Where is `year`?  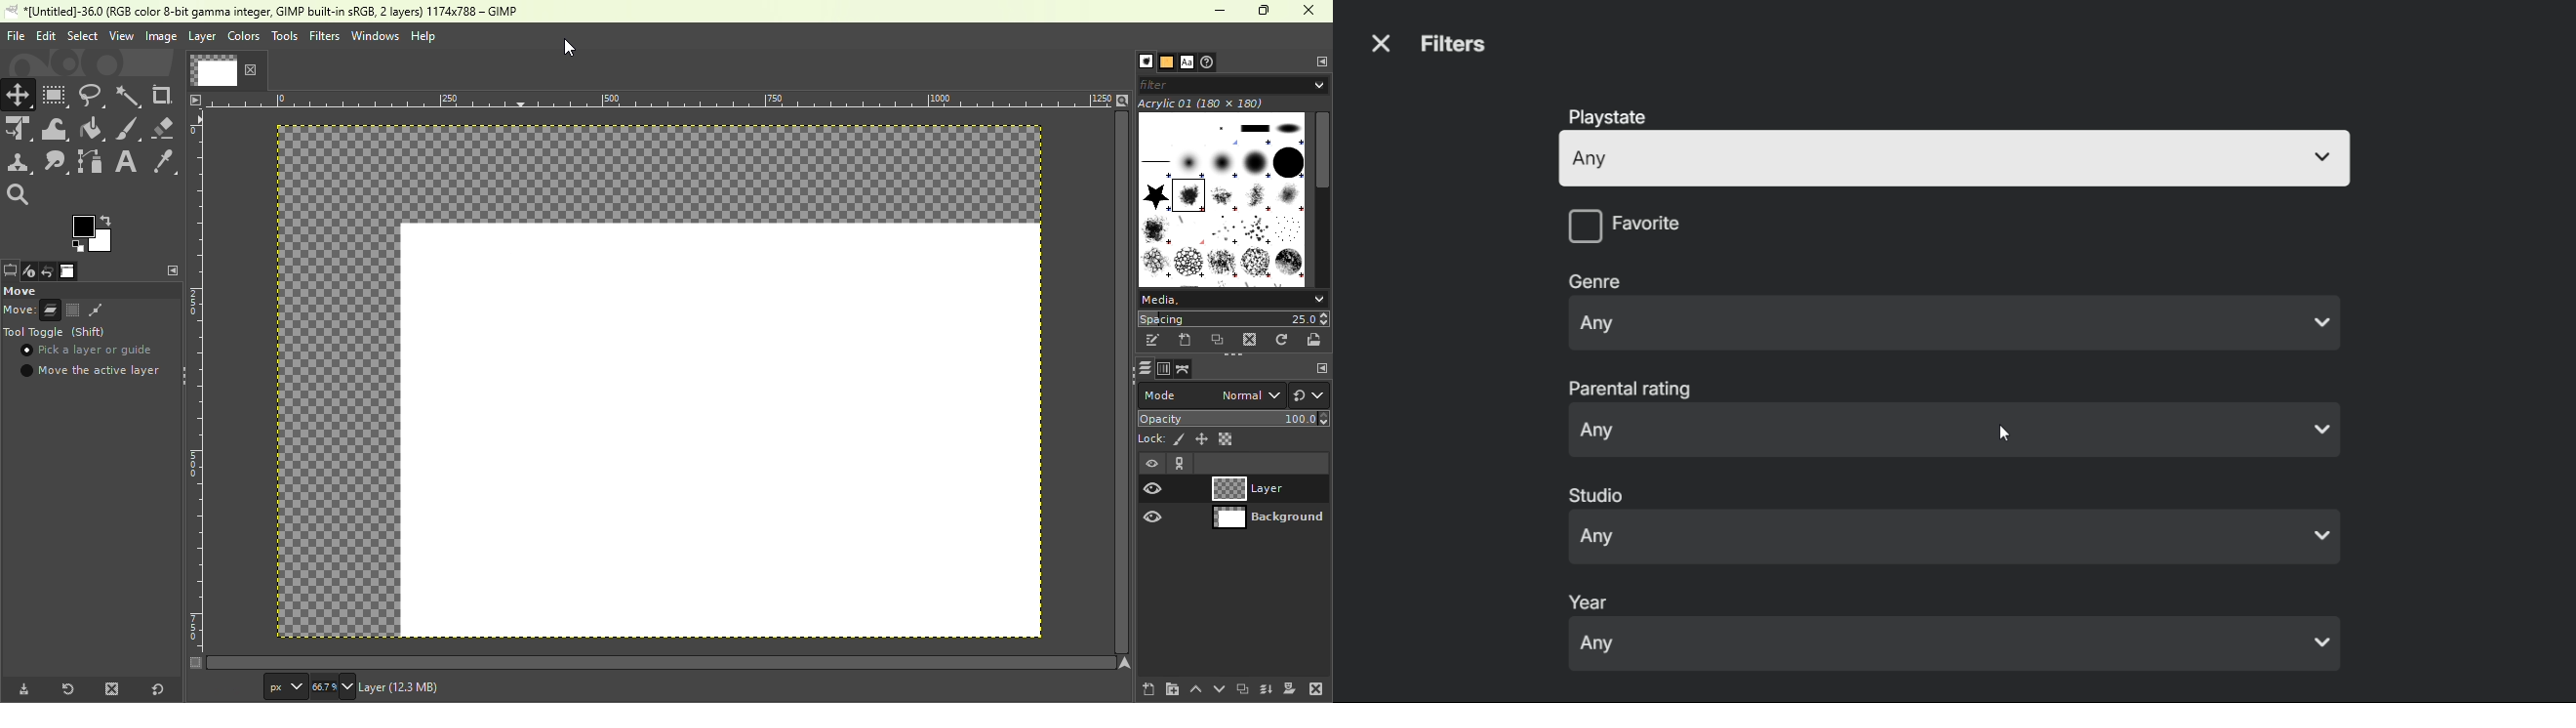
year is located at coordinates (1592, 600).